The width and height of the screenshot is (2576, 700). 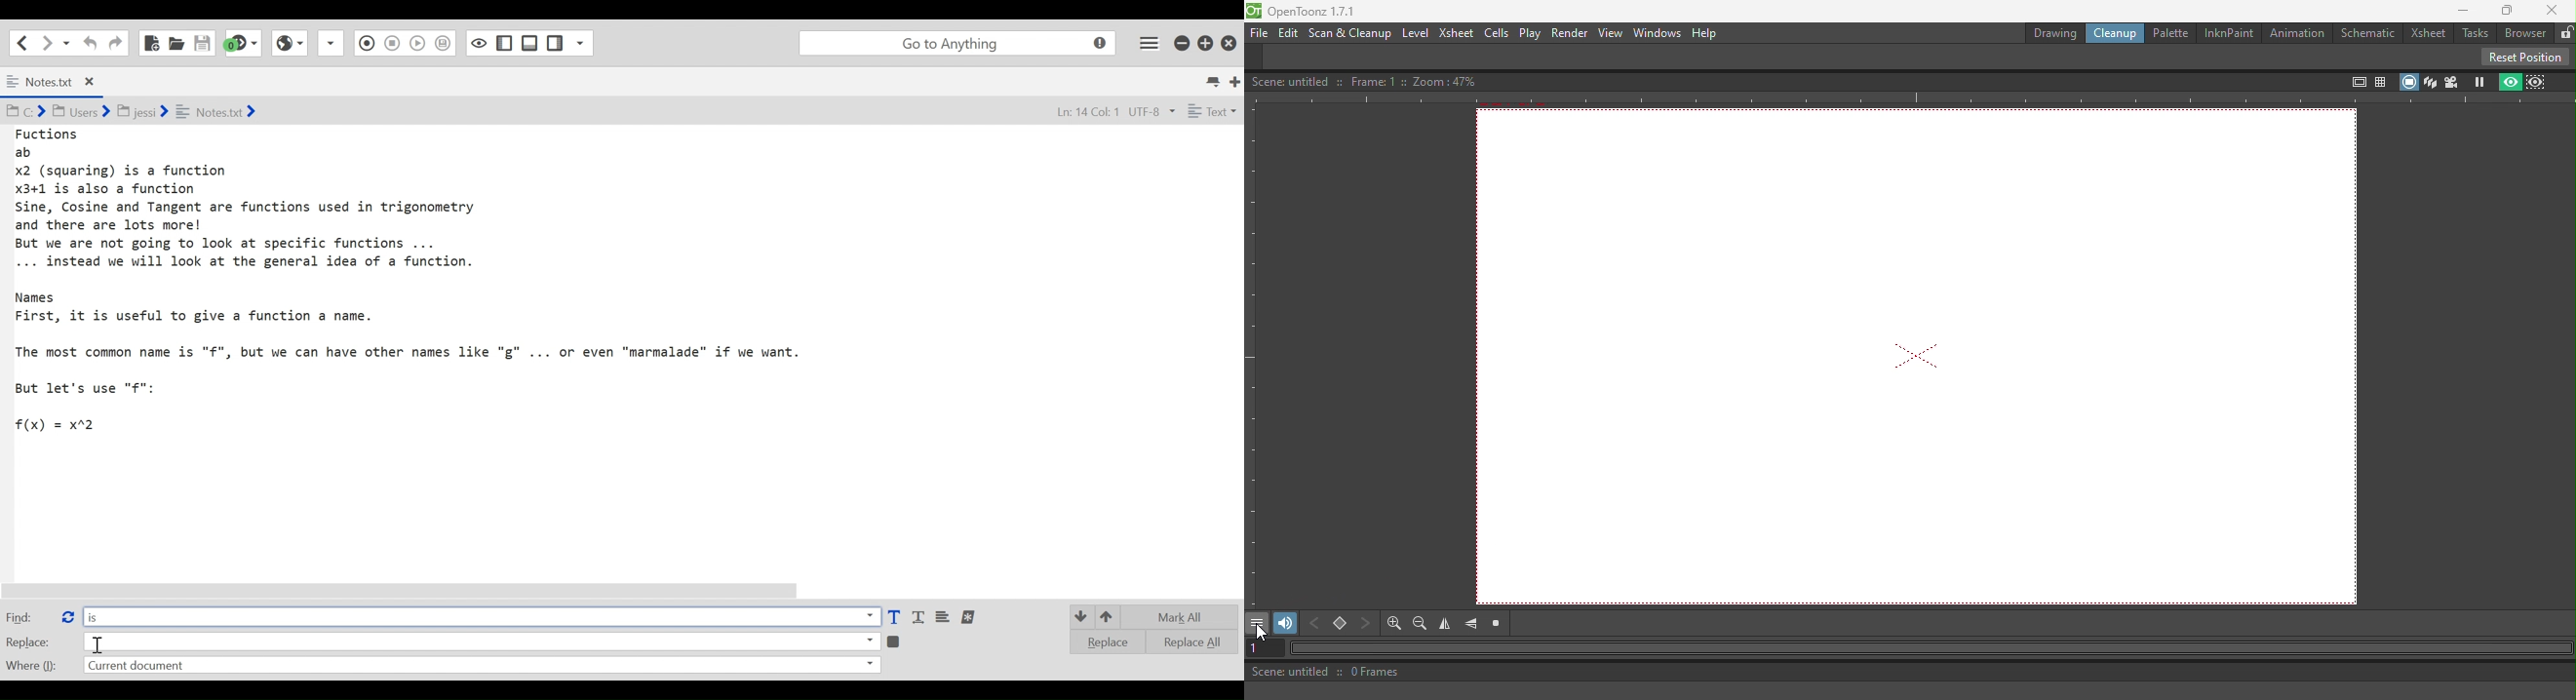 What do you see at coordinates (1284, 622) in the screenshot?
I see `Soundtrack` at bounding box center [1284, 622].